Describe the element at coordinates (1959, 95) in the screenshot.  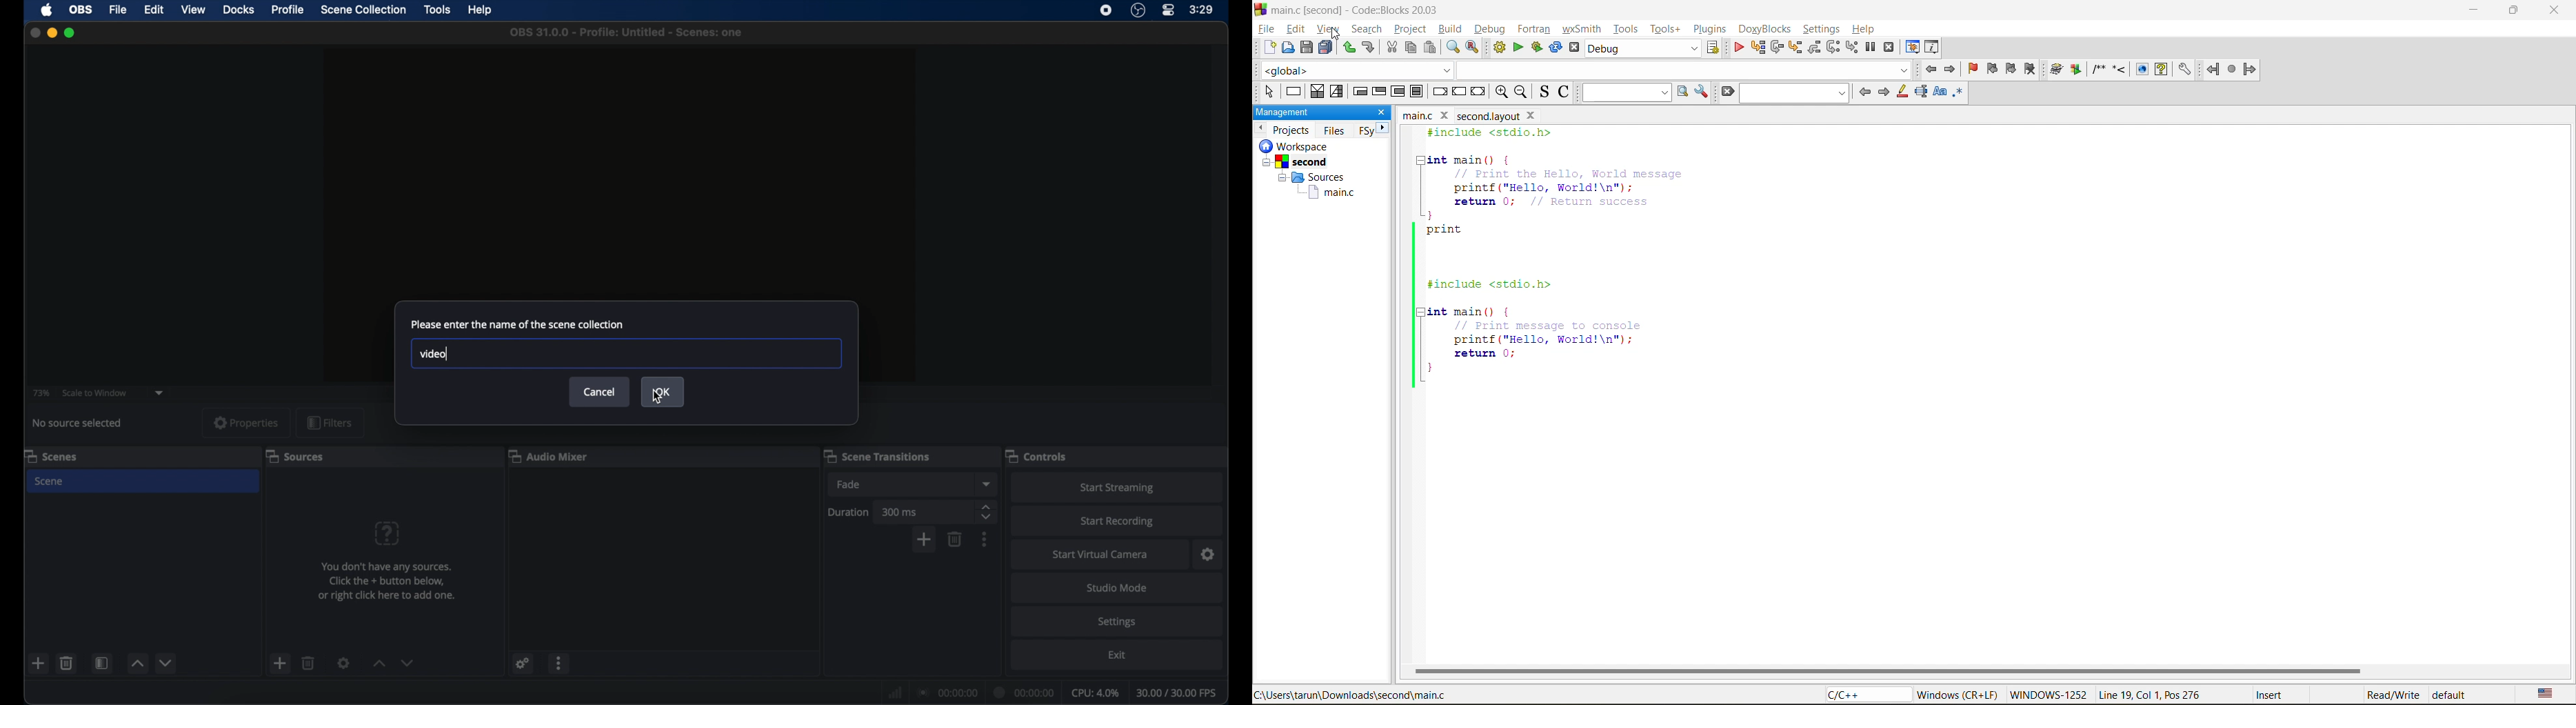
I see `use regex` at that location.